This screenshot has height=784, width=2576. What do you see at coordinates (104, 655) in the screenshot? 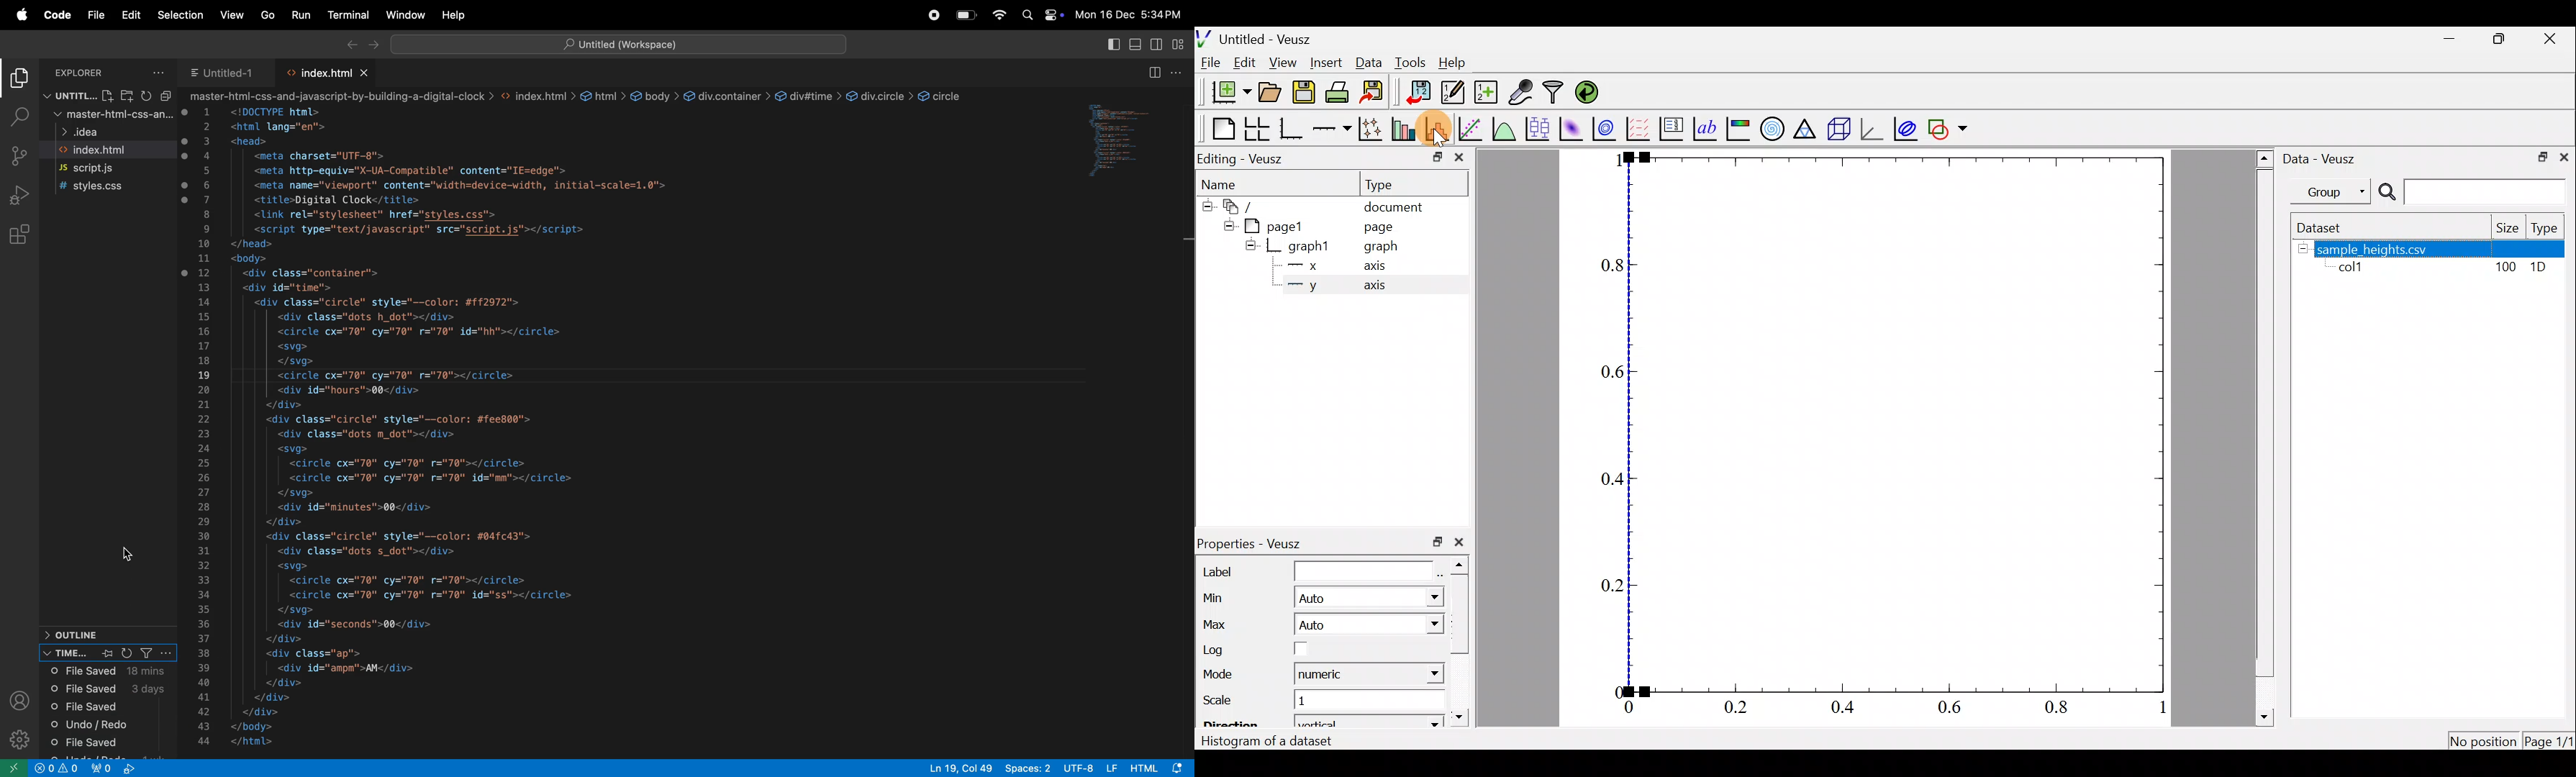
I see `pin` at bounding box center [104, 655].